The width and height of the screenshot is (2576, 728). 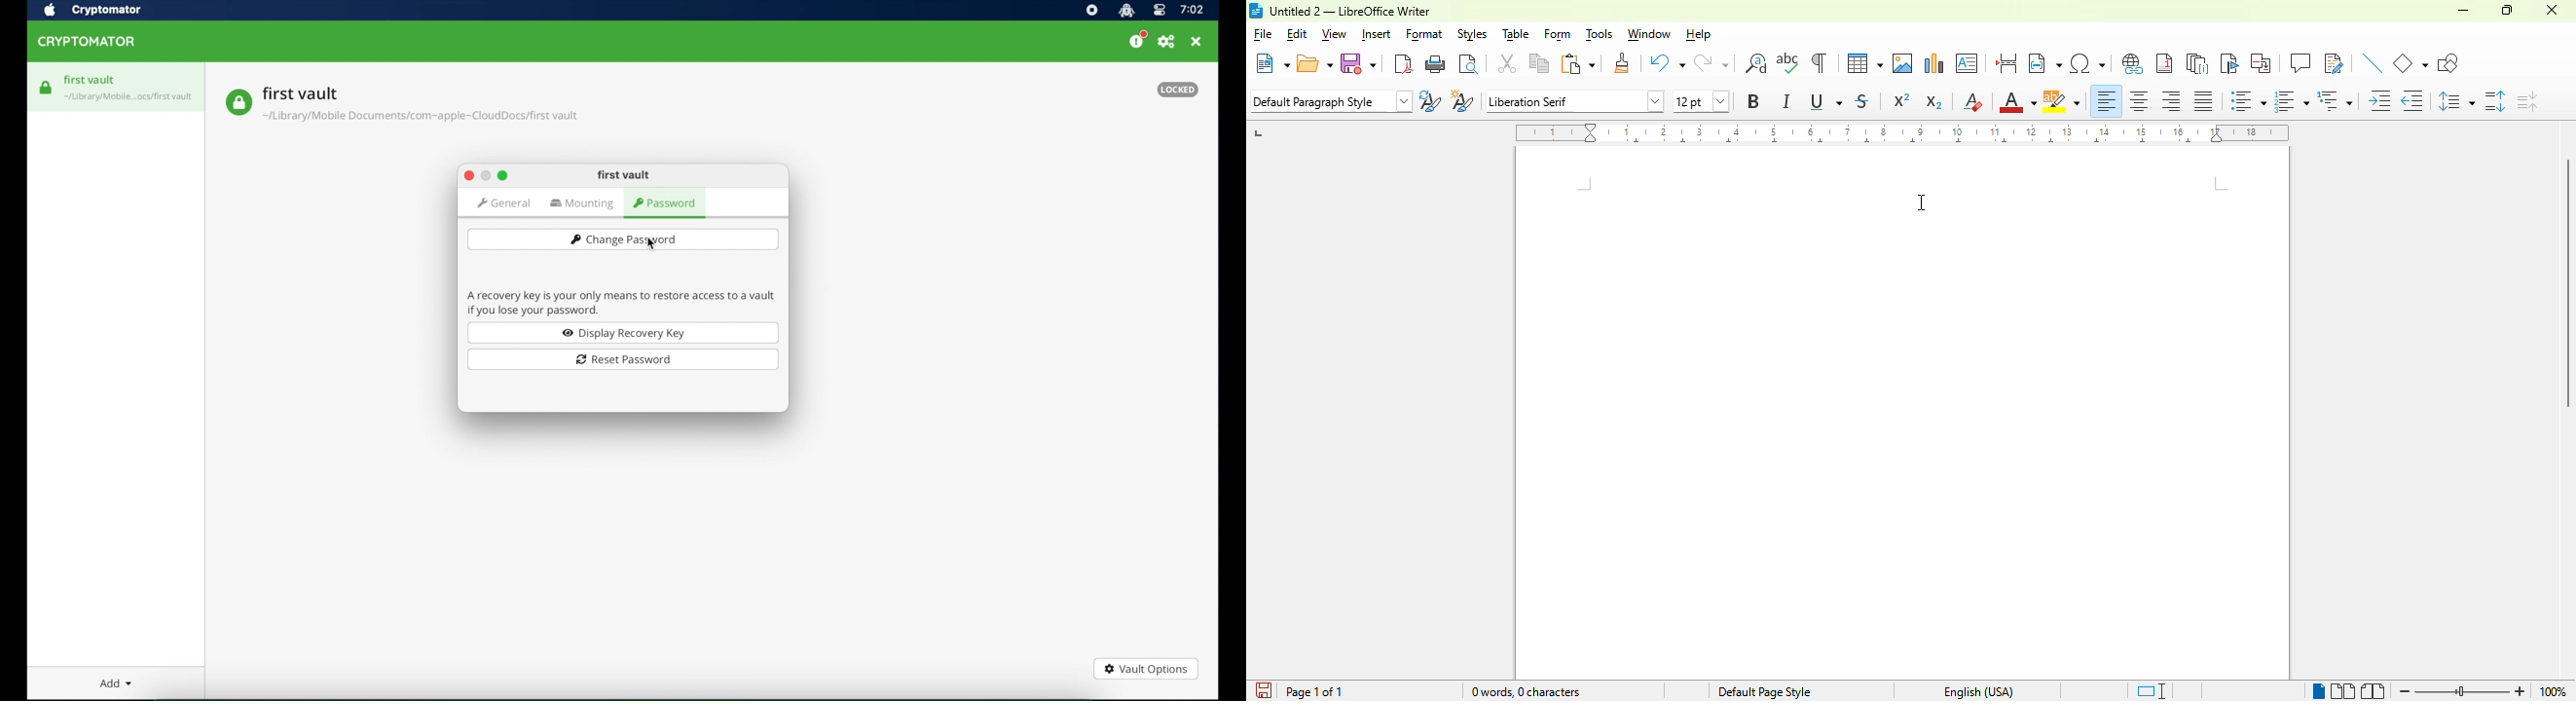 I want to click on edit, so click(x=1297, y=33).